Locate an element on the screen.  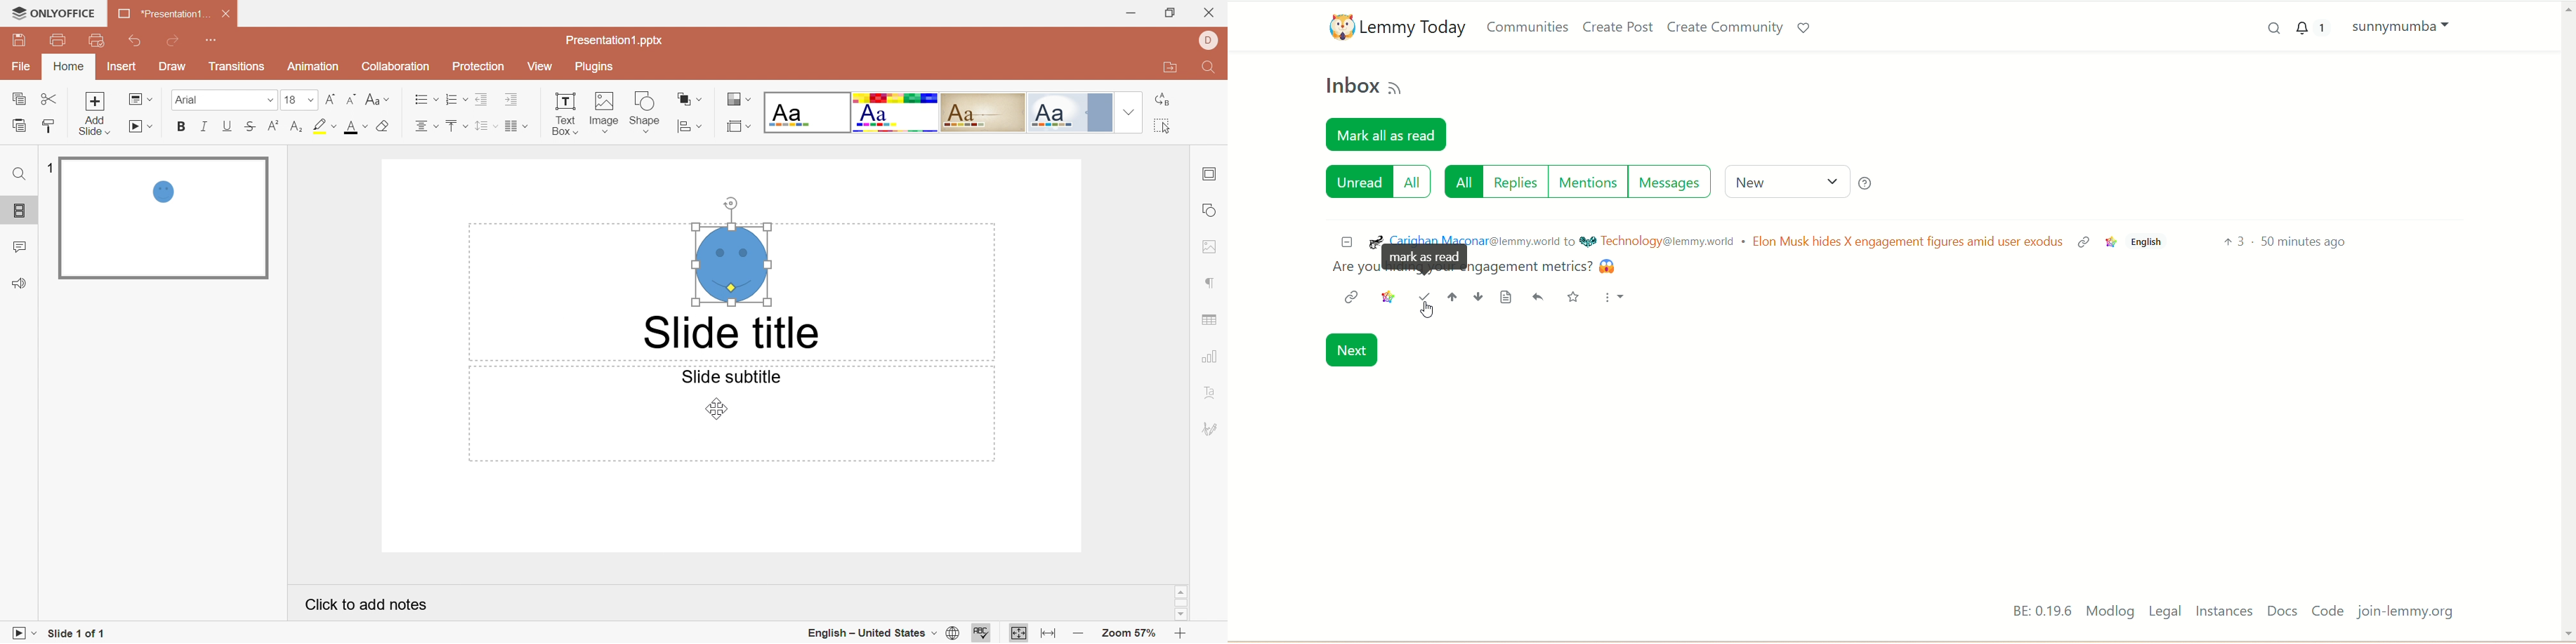
Zoom out is located at coordinates (1079, 634).